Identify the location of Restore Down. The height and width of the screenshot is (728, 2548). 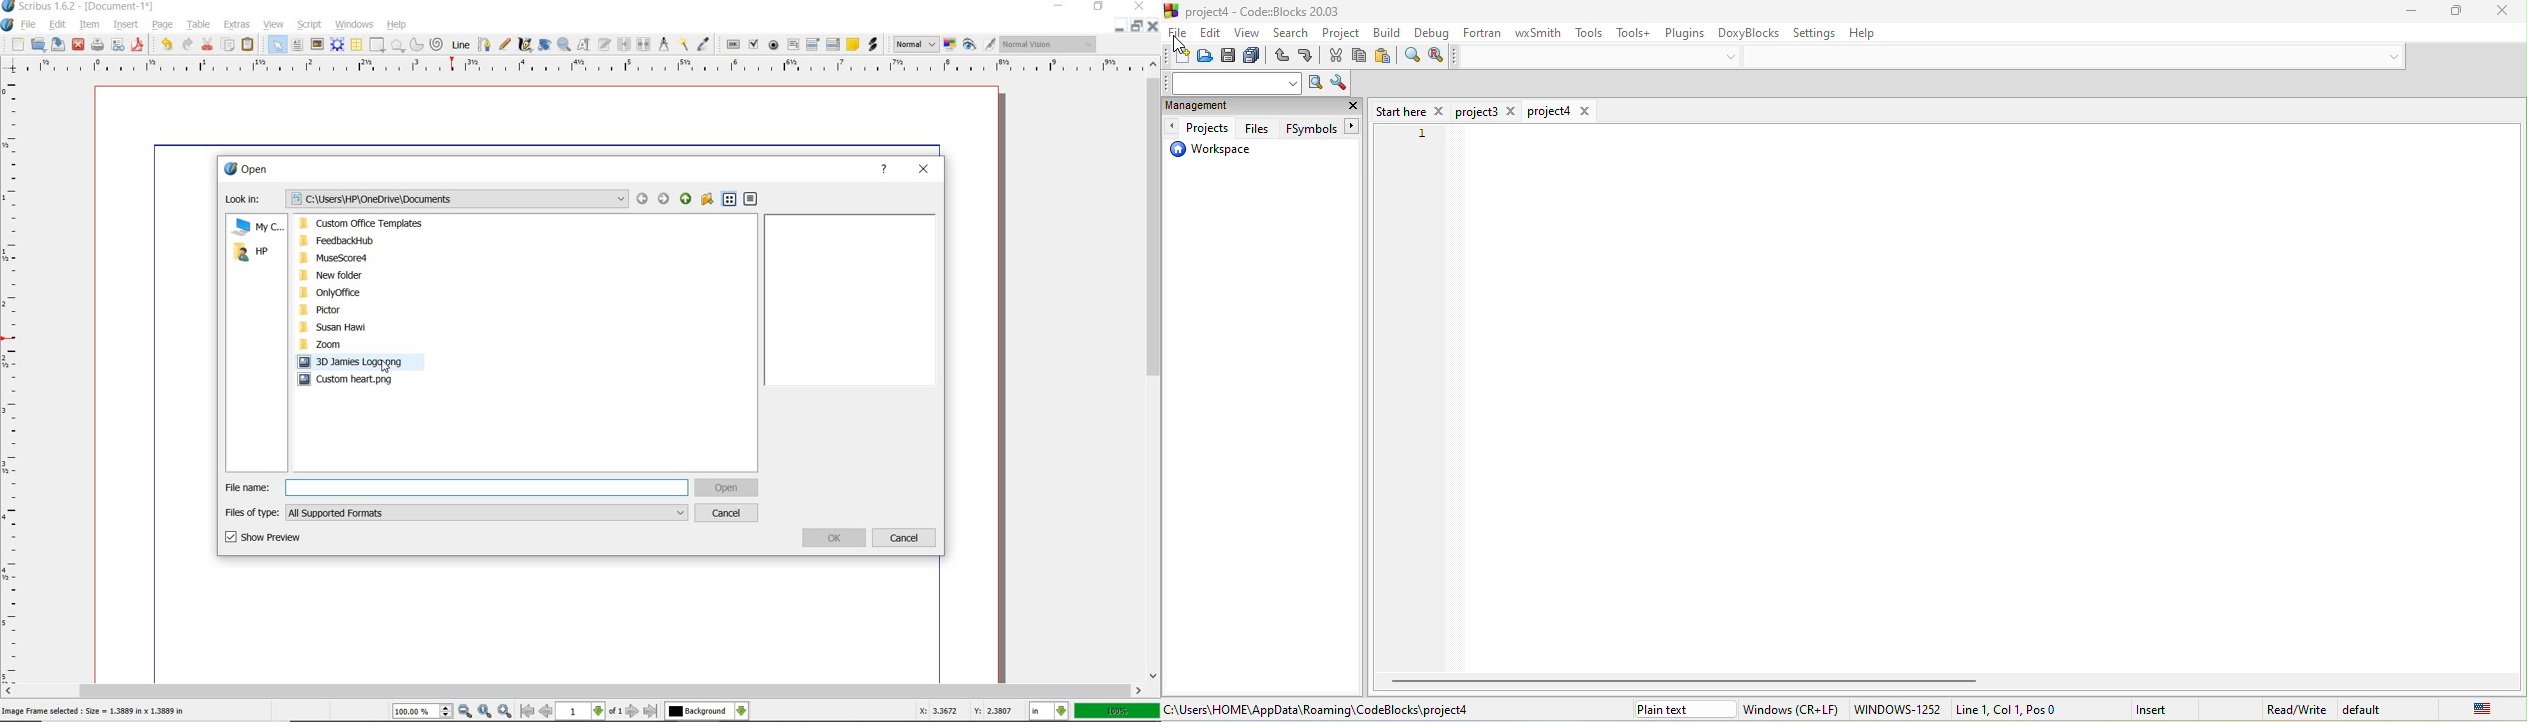
(1117, 26).